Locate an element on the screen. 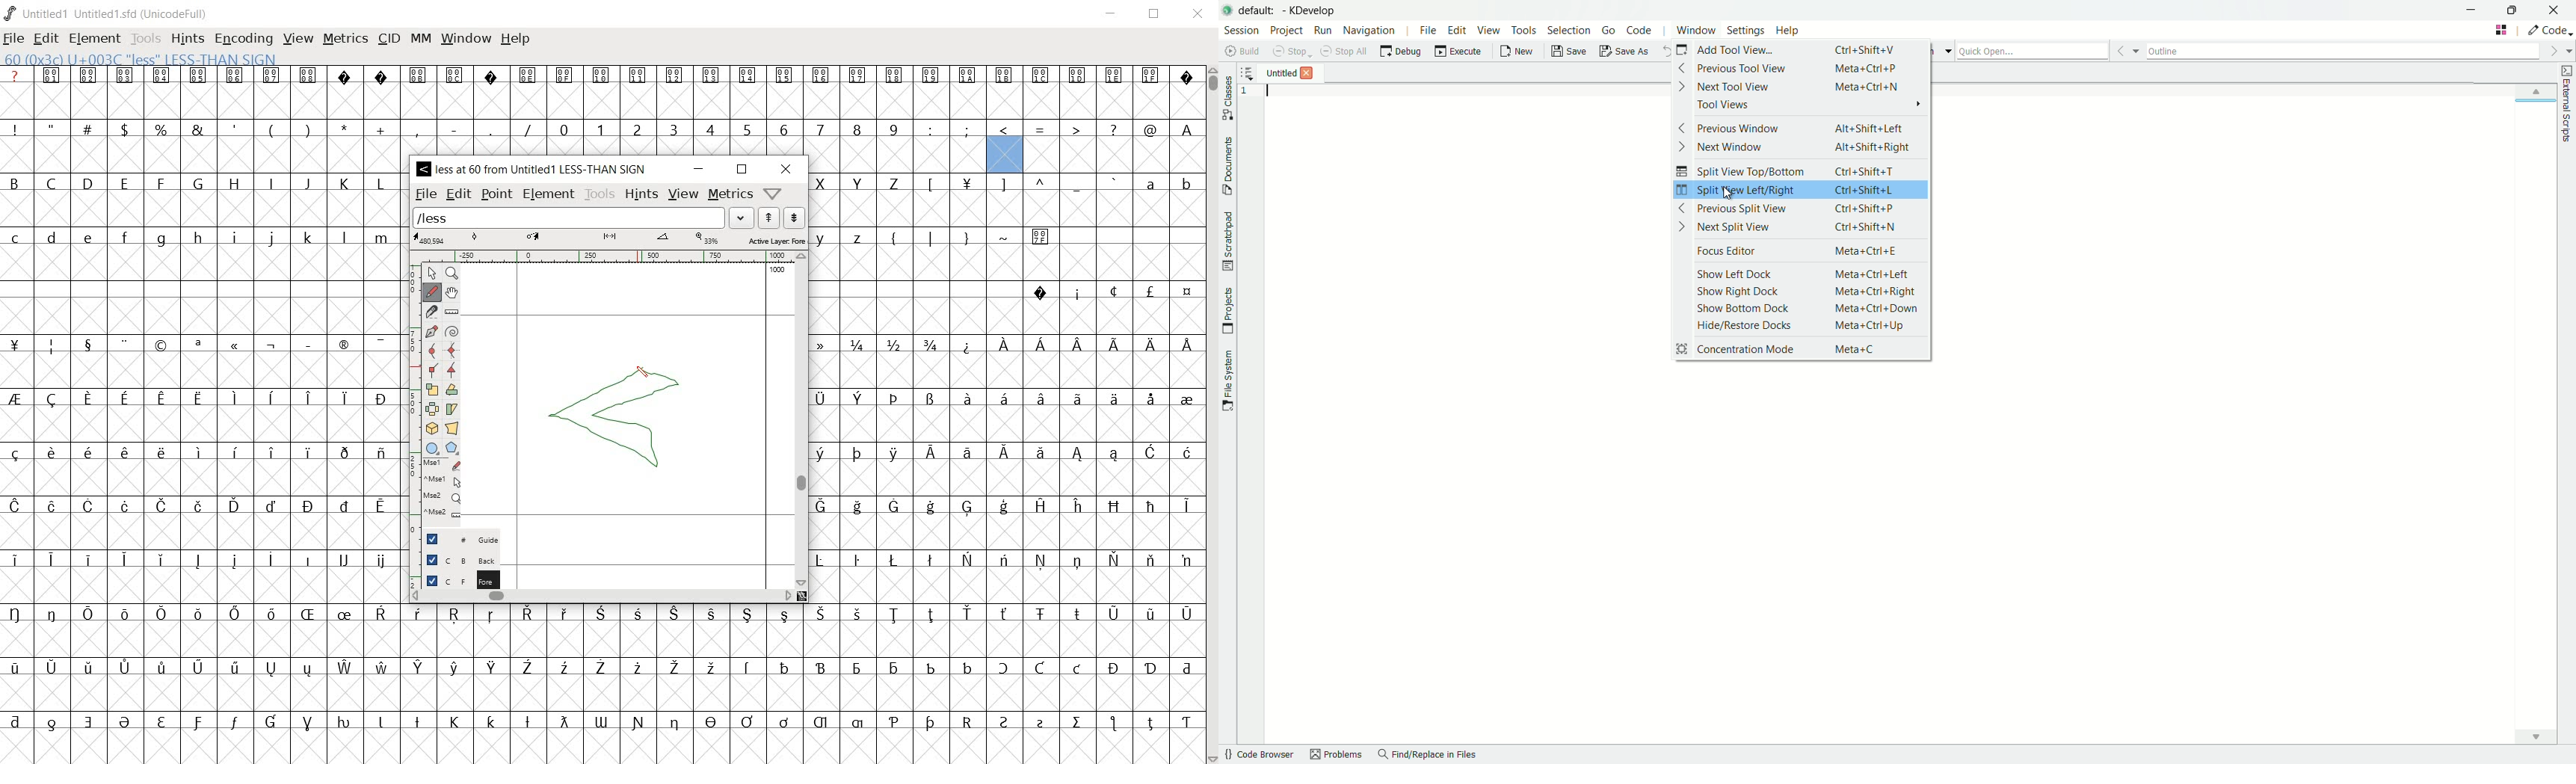 This screenshot has height=784, width=2576. help is located at coordinates (516, 40).